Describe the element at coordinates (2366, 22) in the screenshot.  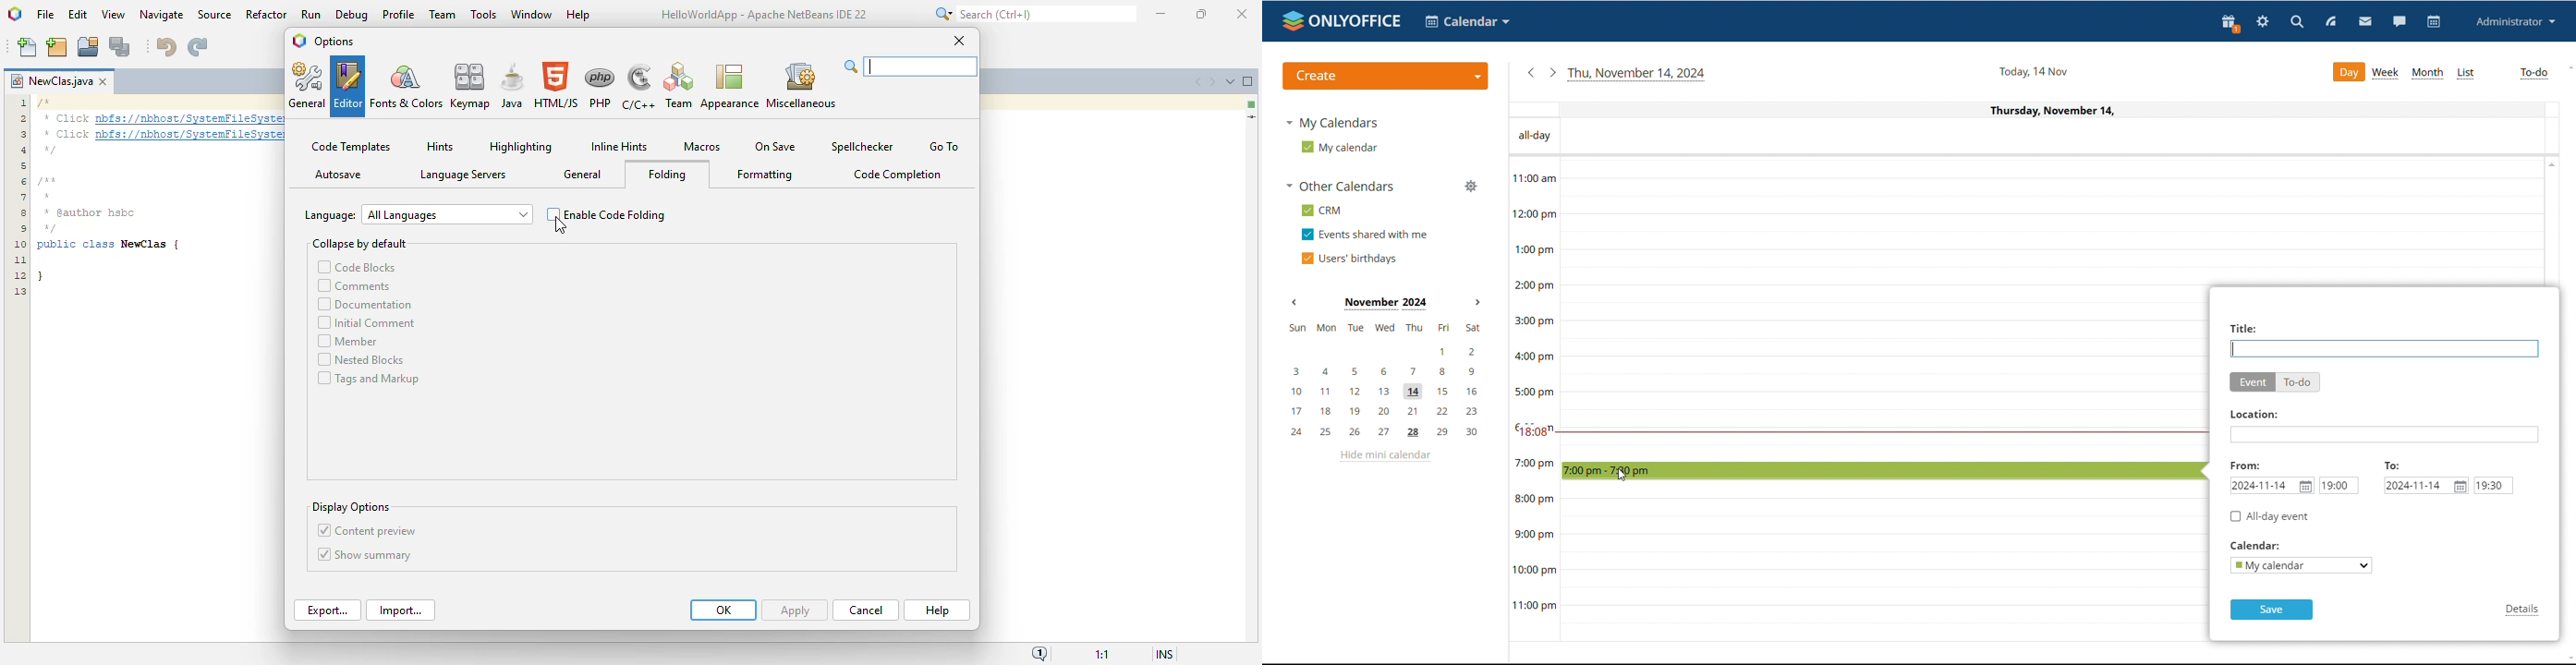
I see `mail` at that location.